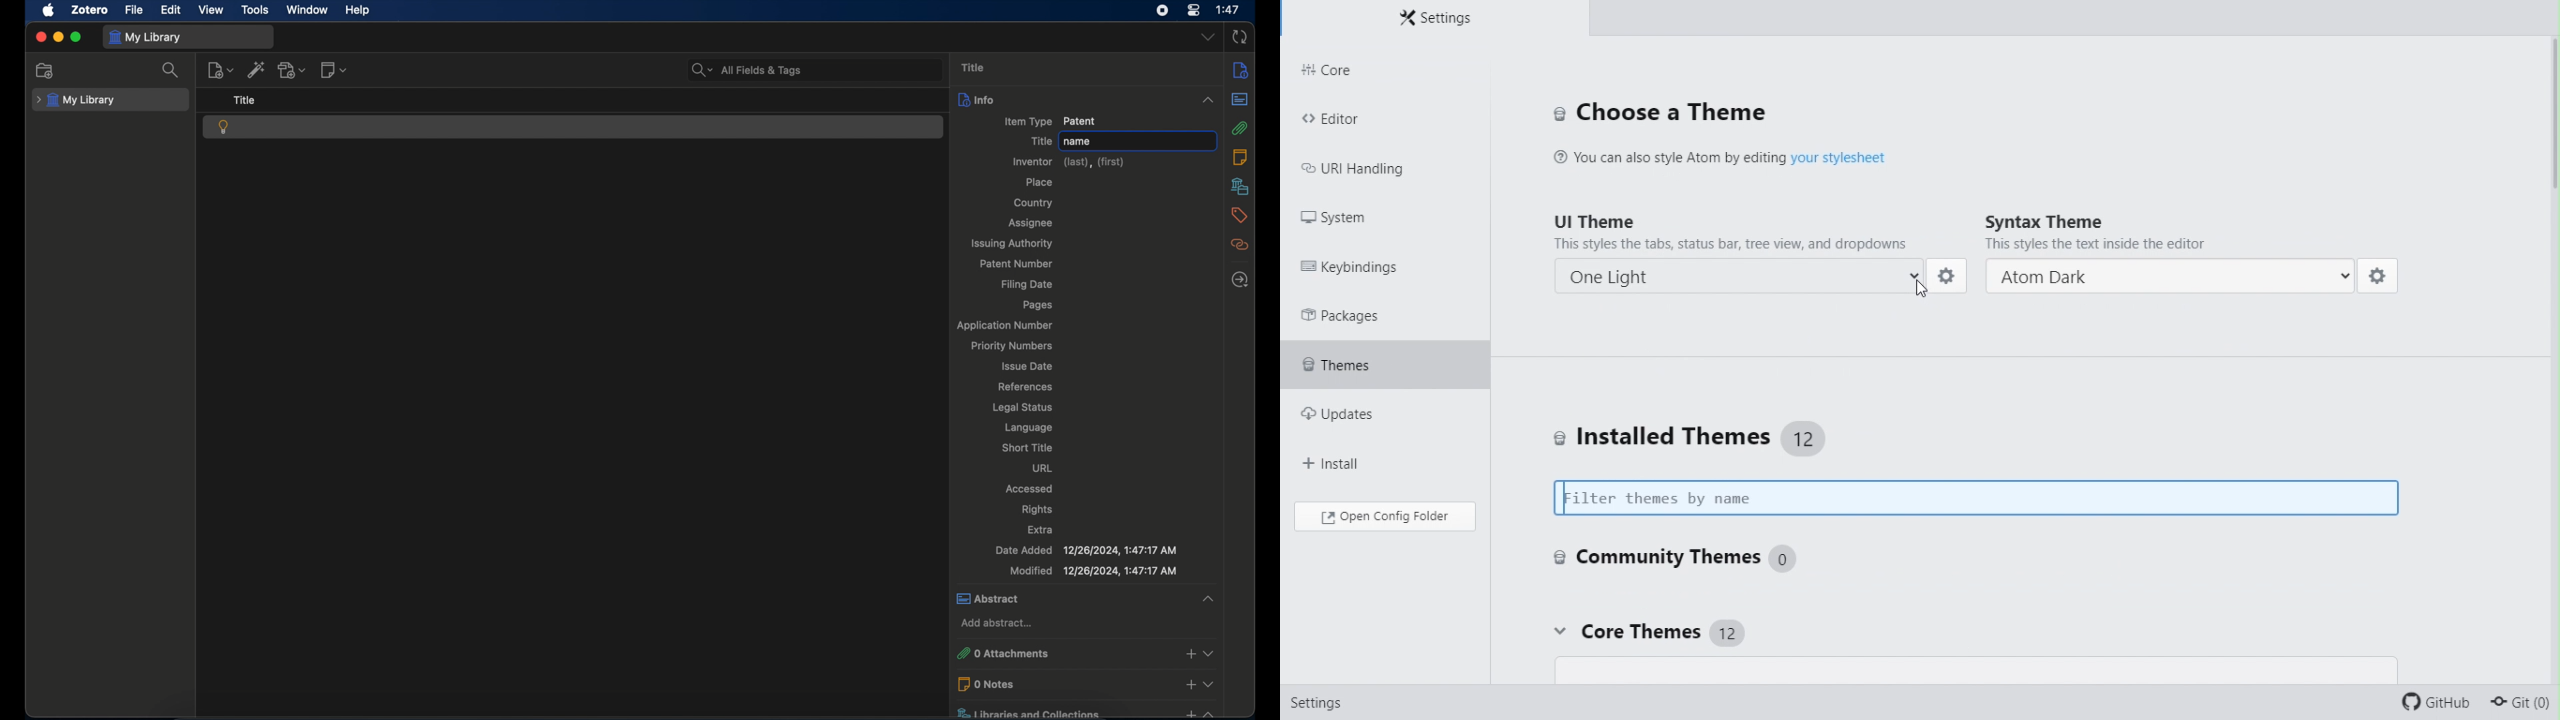 This screenshot has height=728, width=2576. I want to click on apple, so click(47, 10).